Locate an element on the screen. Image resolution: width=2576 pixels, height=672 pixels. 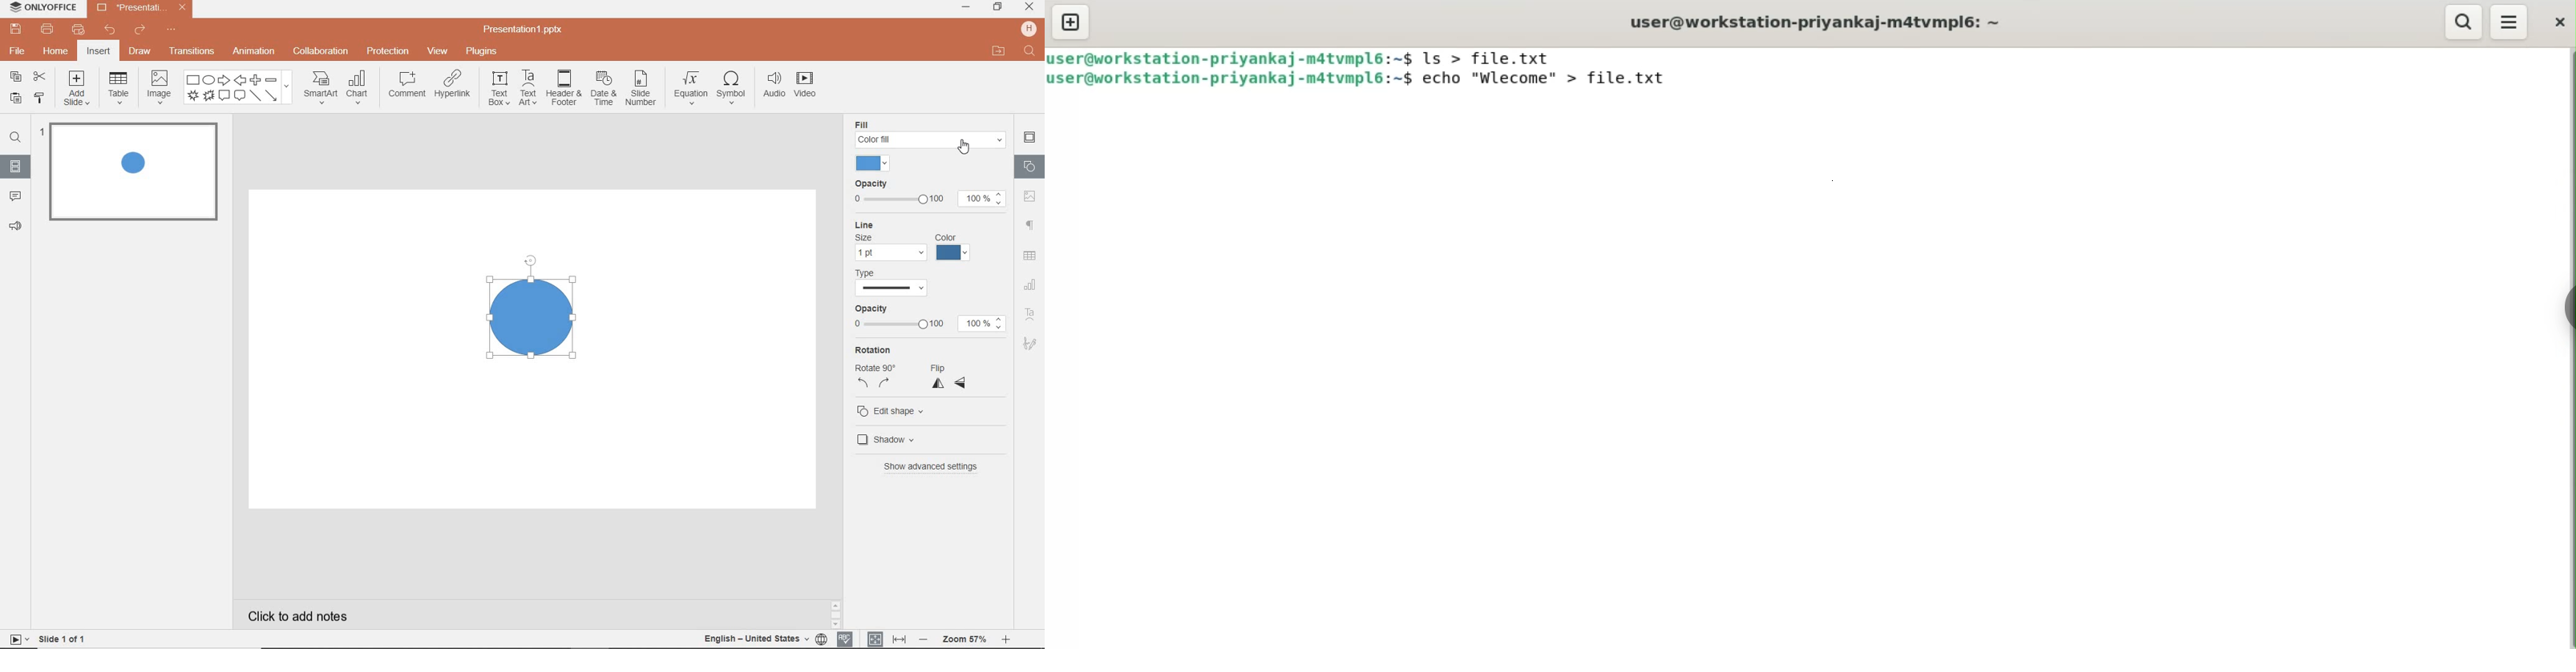
copy style is located at coordinates (39, 99).